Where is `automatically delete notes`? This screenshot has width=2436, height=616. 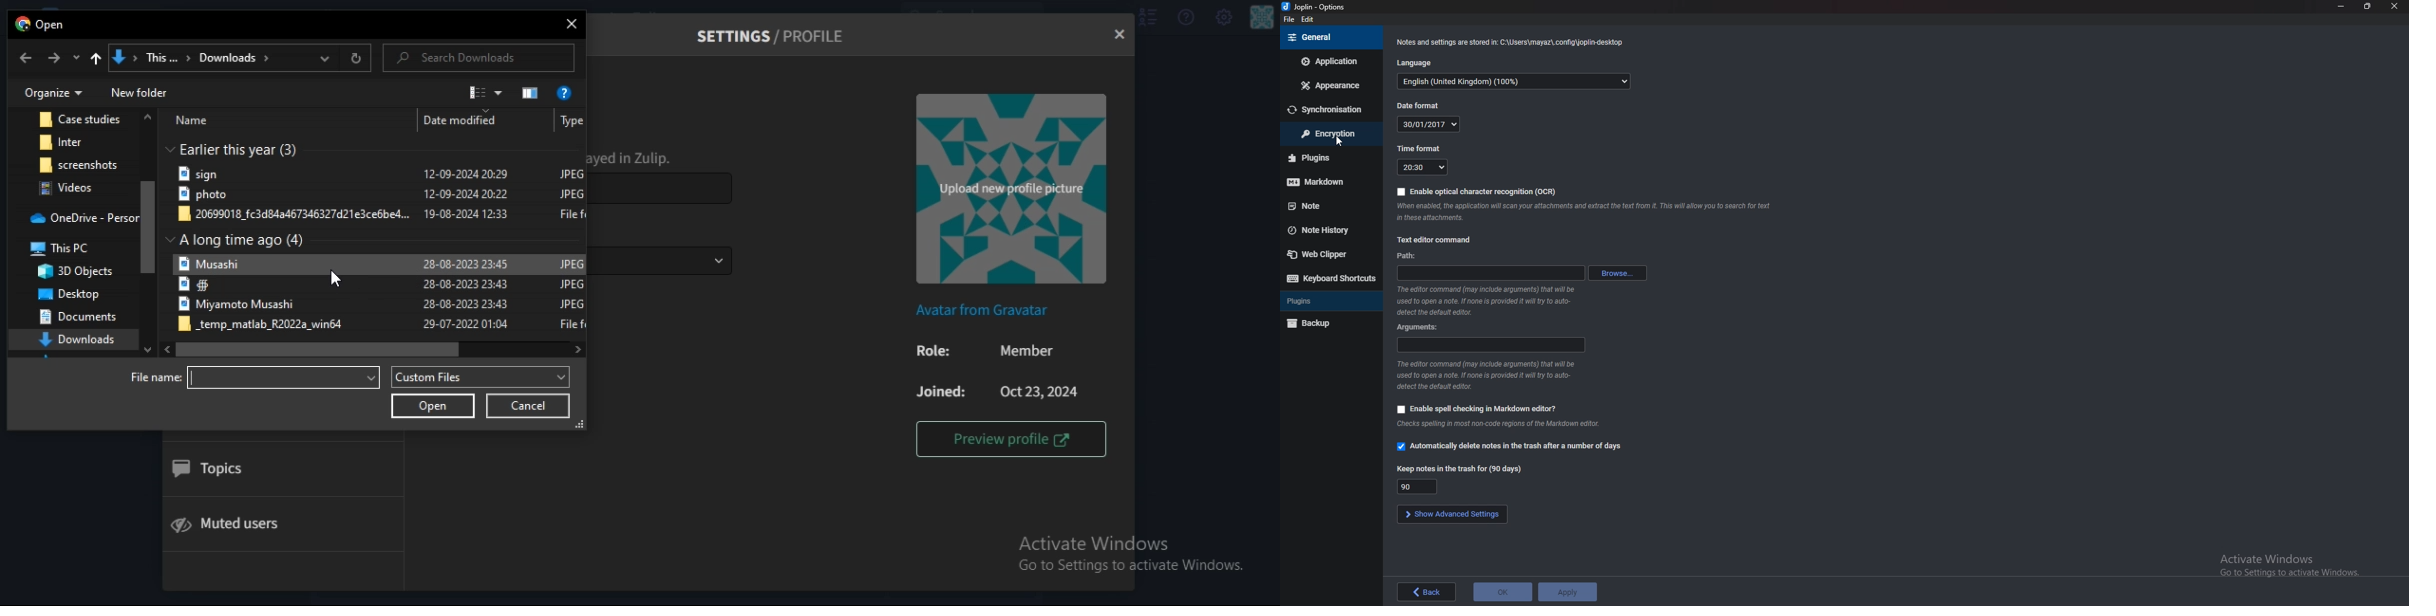 automatically delete notes is located at coordinates (1510, 446).